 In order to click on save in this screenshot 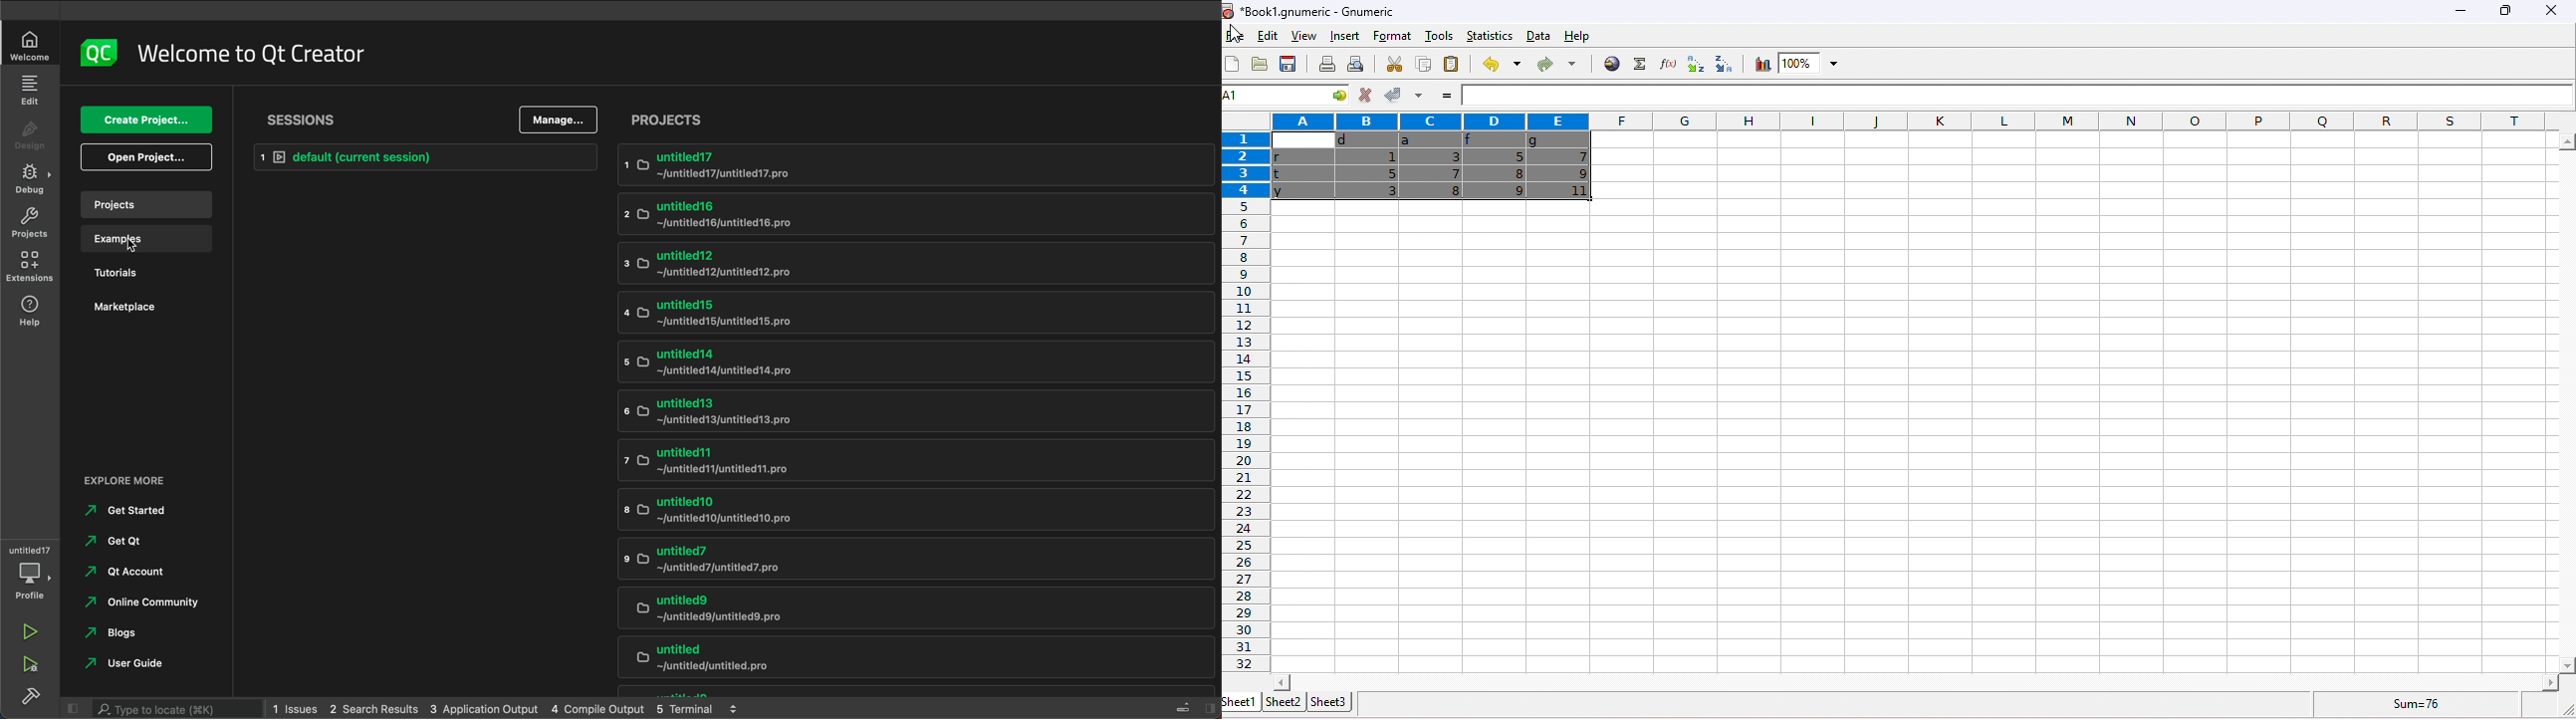, I will do `click(1290, 65)`.